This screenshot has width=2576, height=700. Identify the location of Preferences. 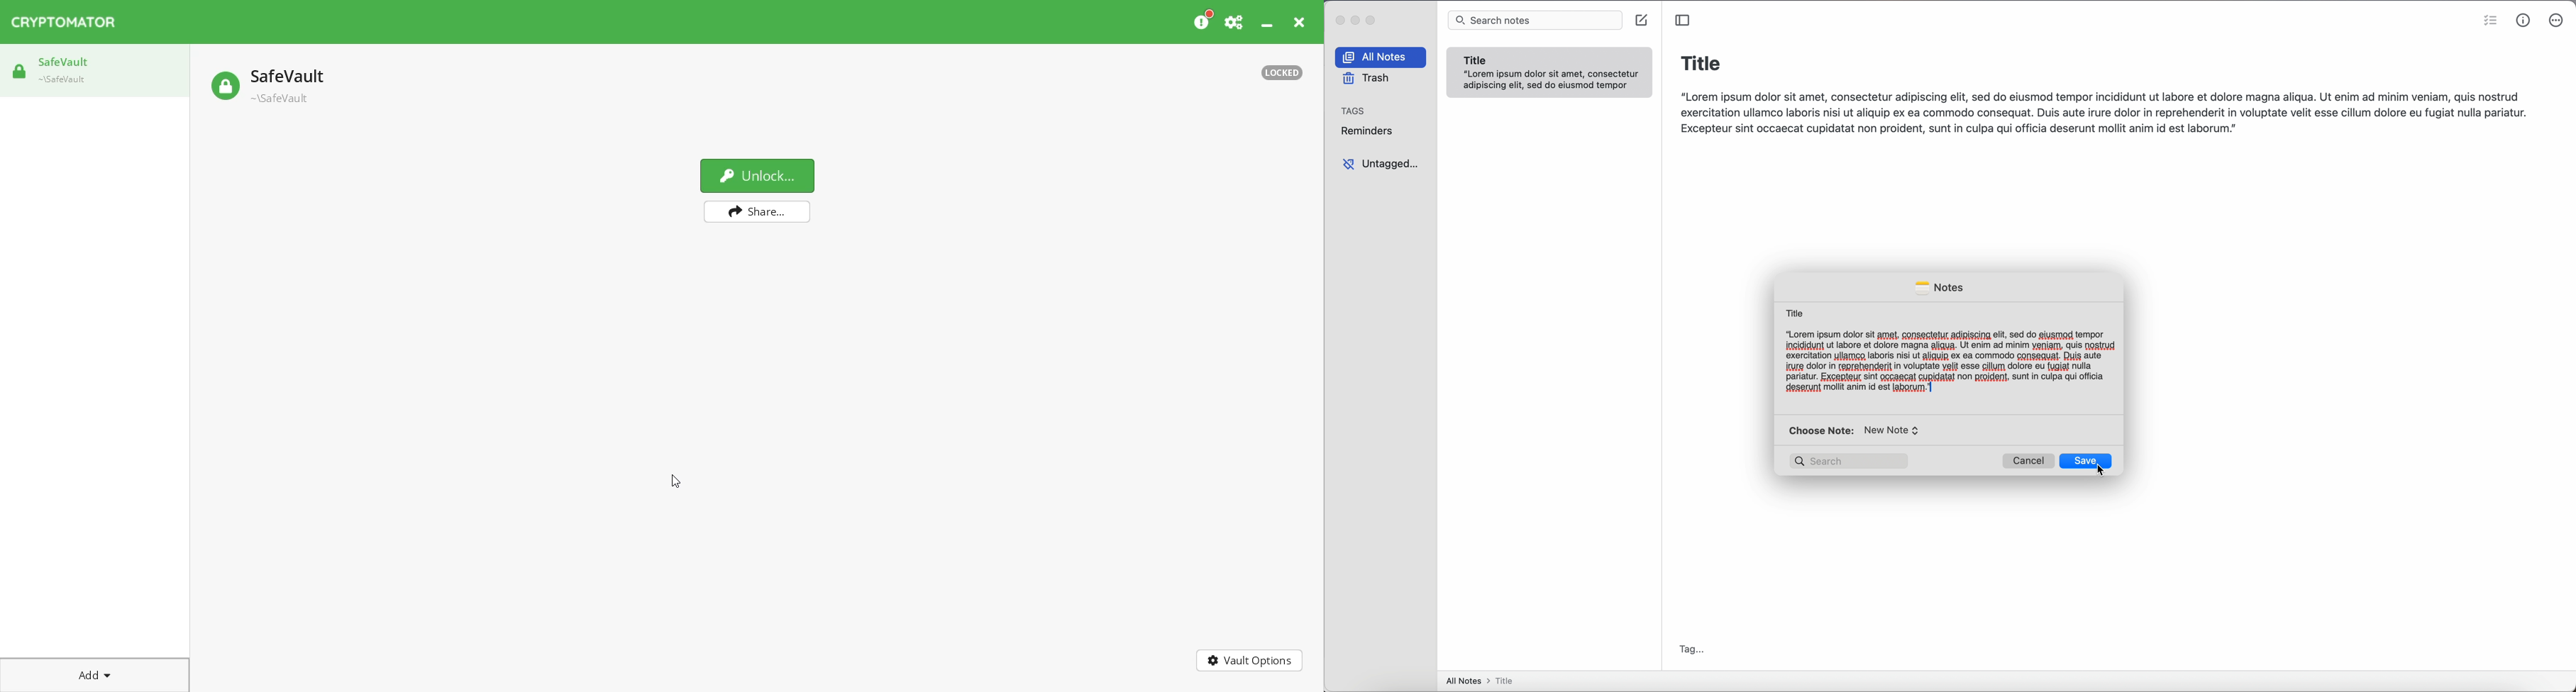
(1235, 22).